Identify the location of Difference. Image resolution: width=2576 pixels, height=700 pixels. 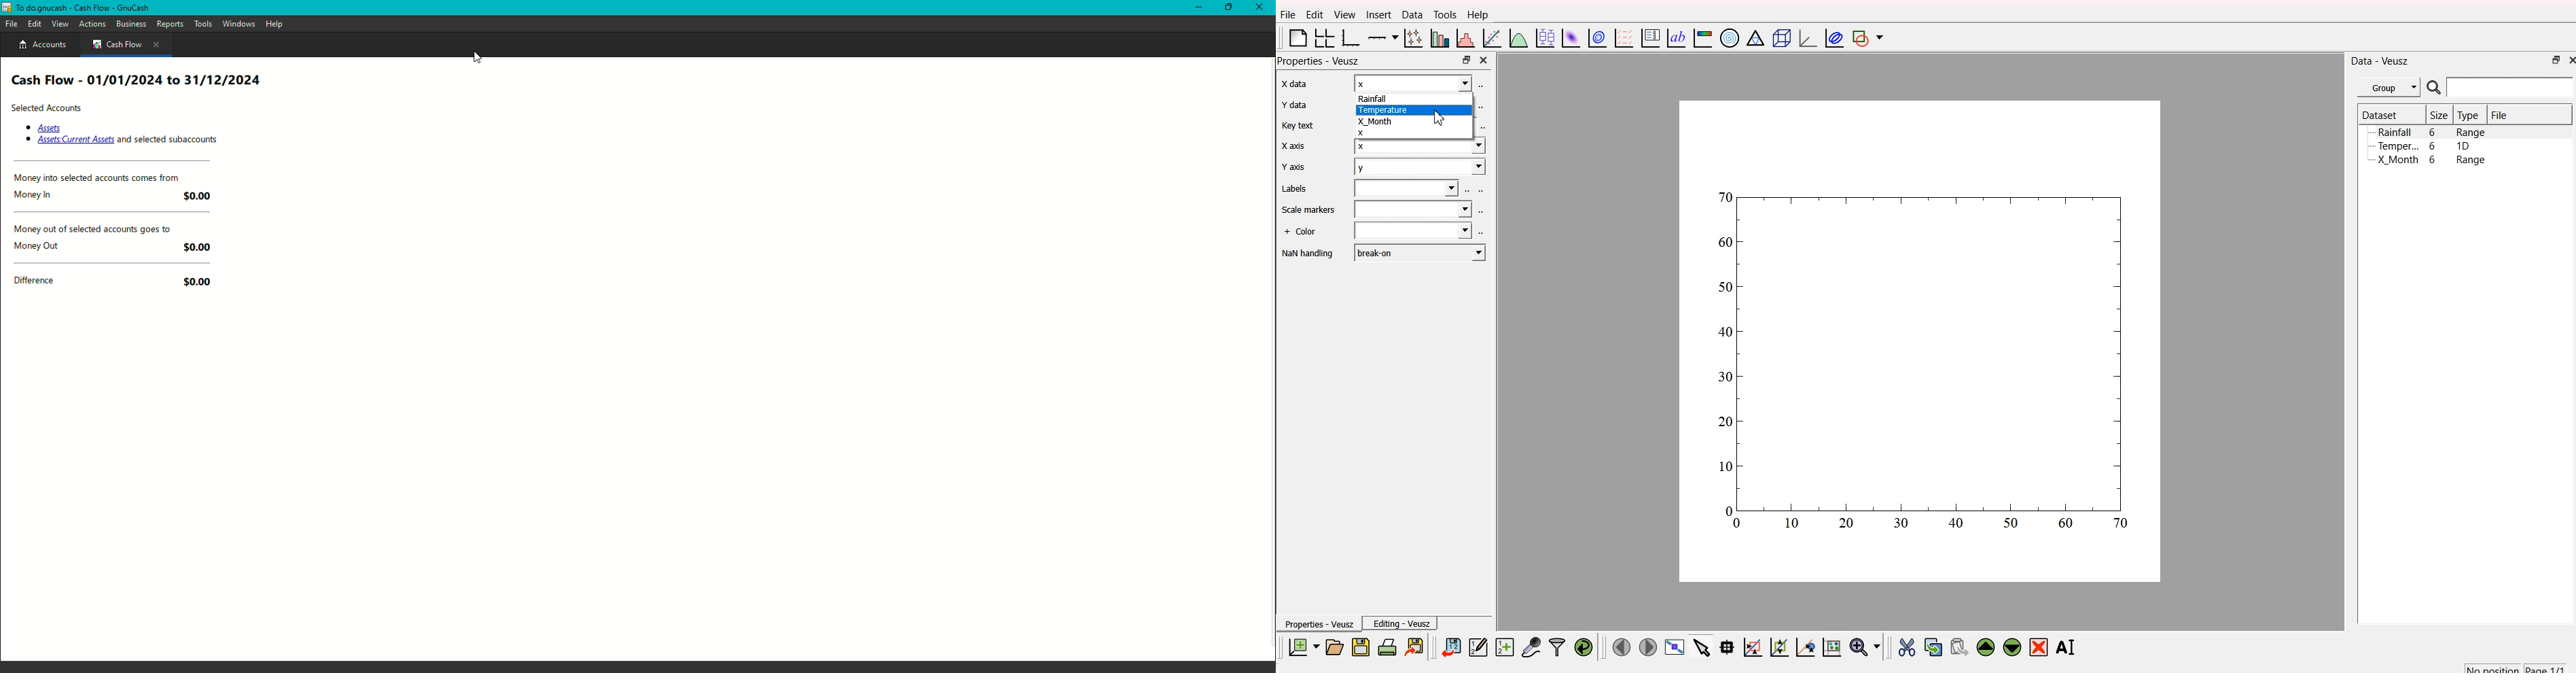
(38, 280).